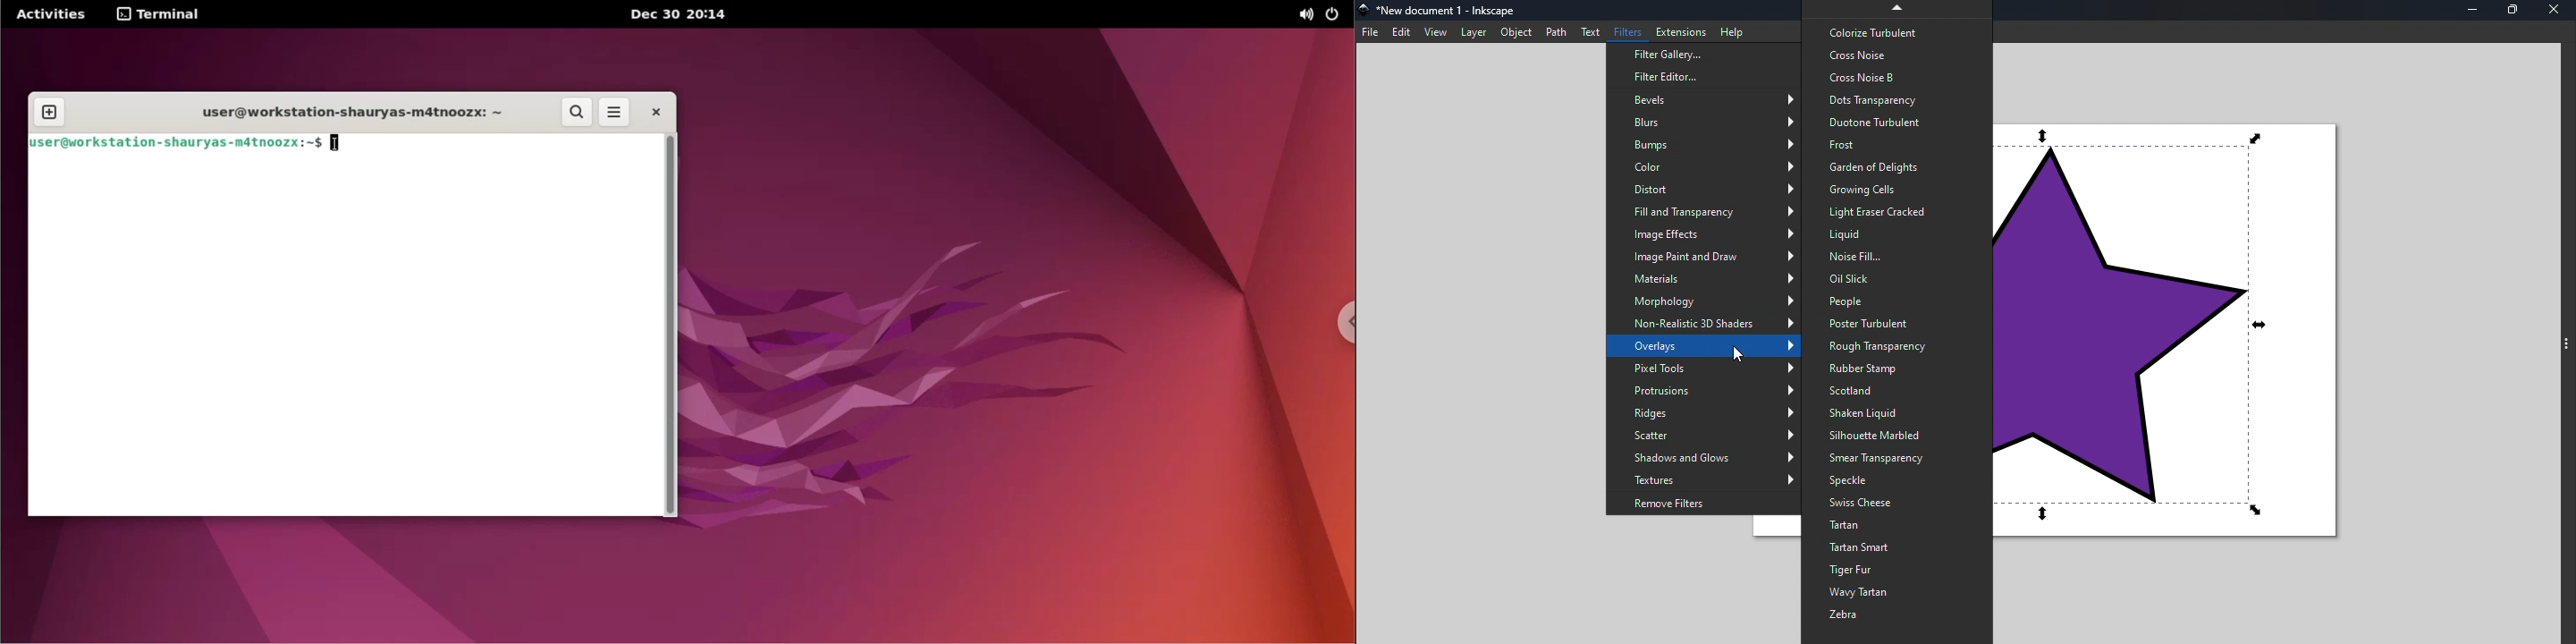 This screenshot has width=2576, height=644. Describe the element at coordinates (1897, 123) in the screenshot. I see `Duotone turbulent` at that location.